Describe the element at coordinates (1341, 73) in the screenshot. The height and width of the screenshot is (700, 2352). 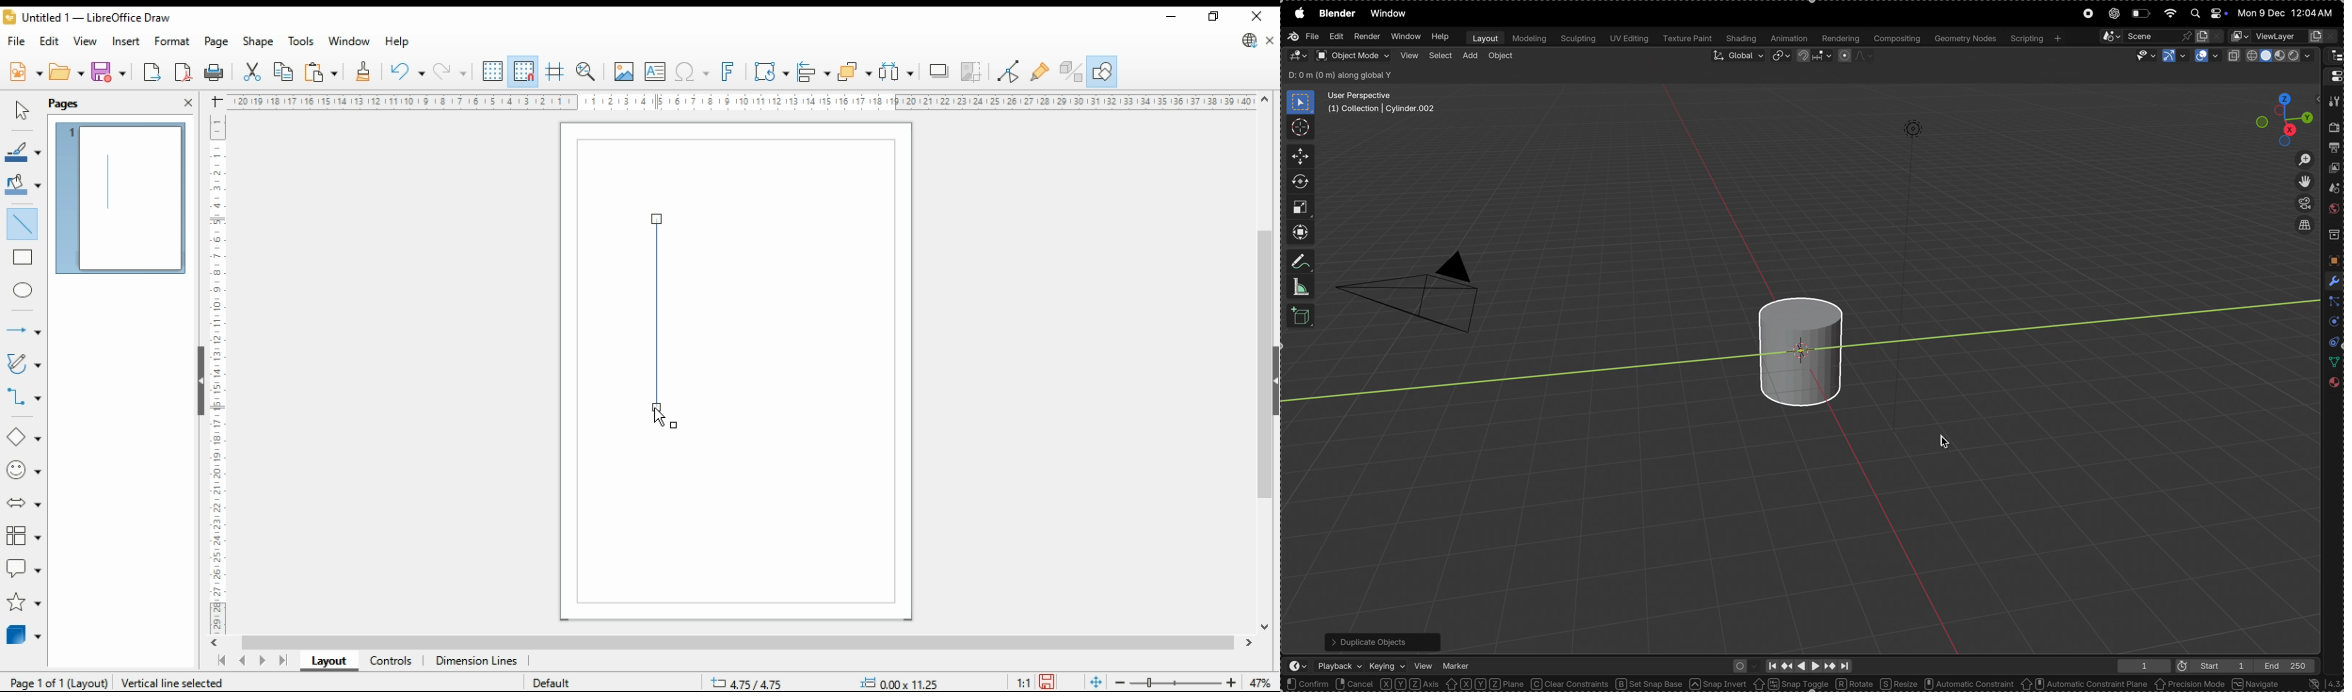
I see `modes` at that location.